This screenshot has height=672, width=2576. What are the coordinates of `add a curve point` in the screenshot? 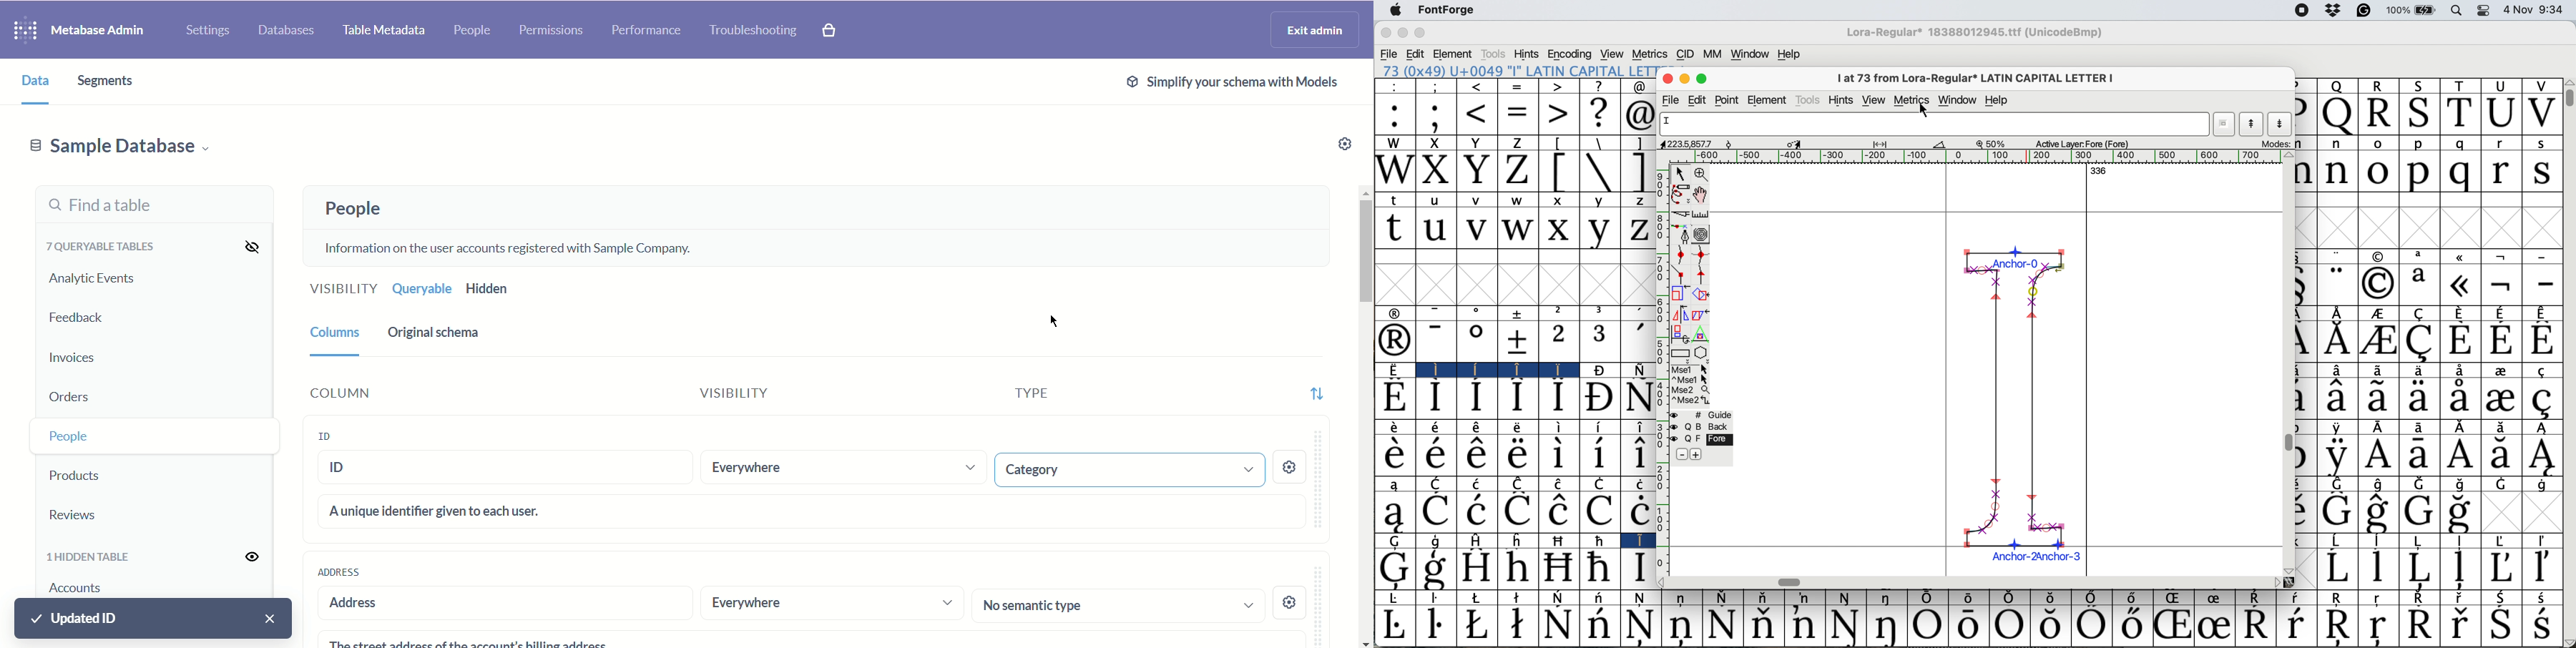 It's located at (1680, 256).